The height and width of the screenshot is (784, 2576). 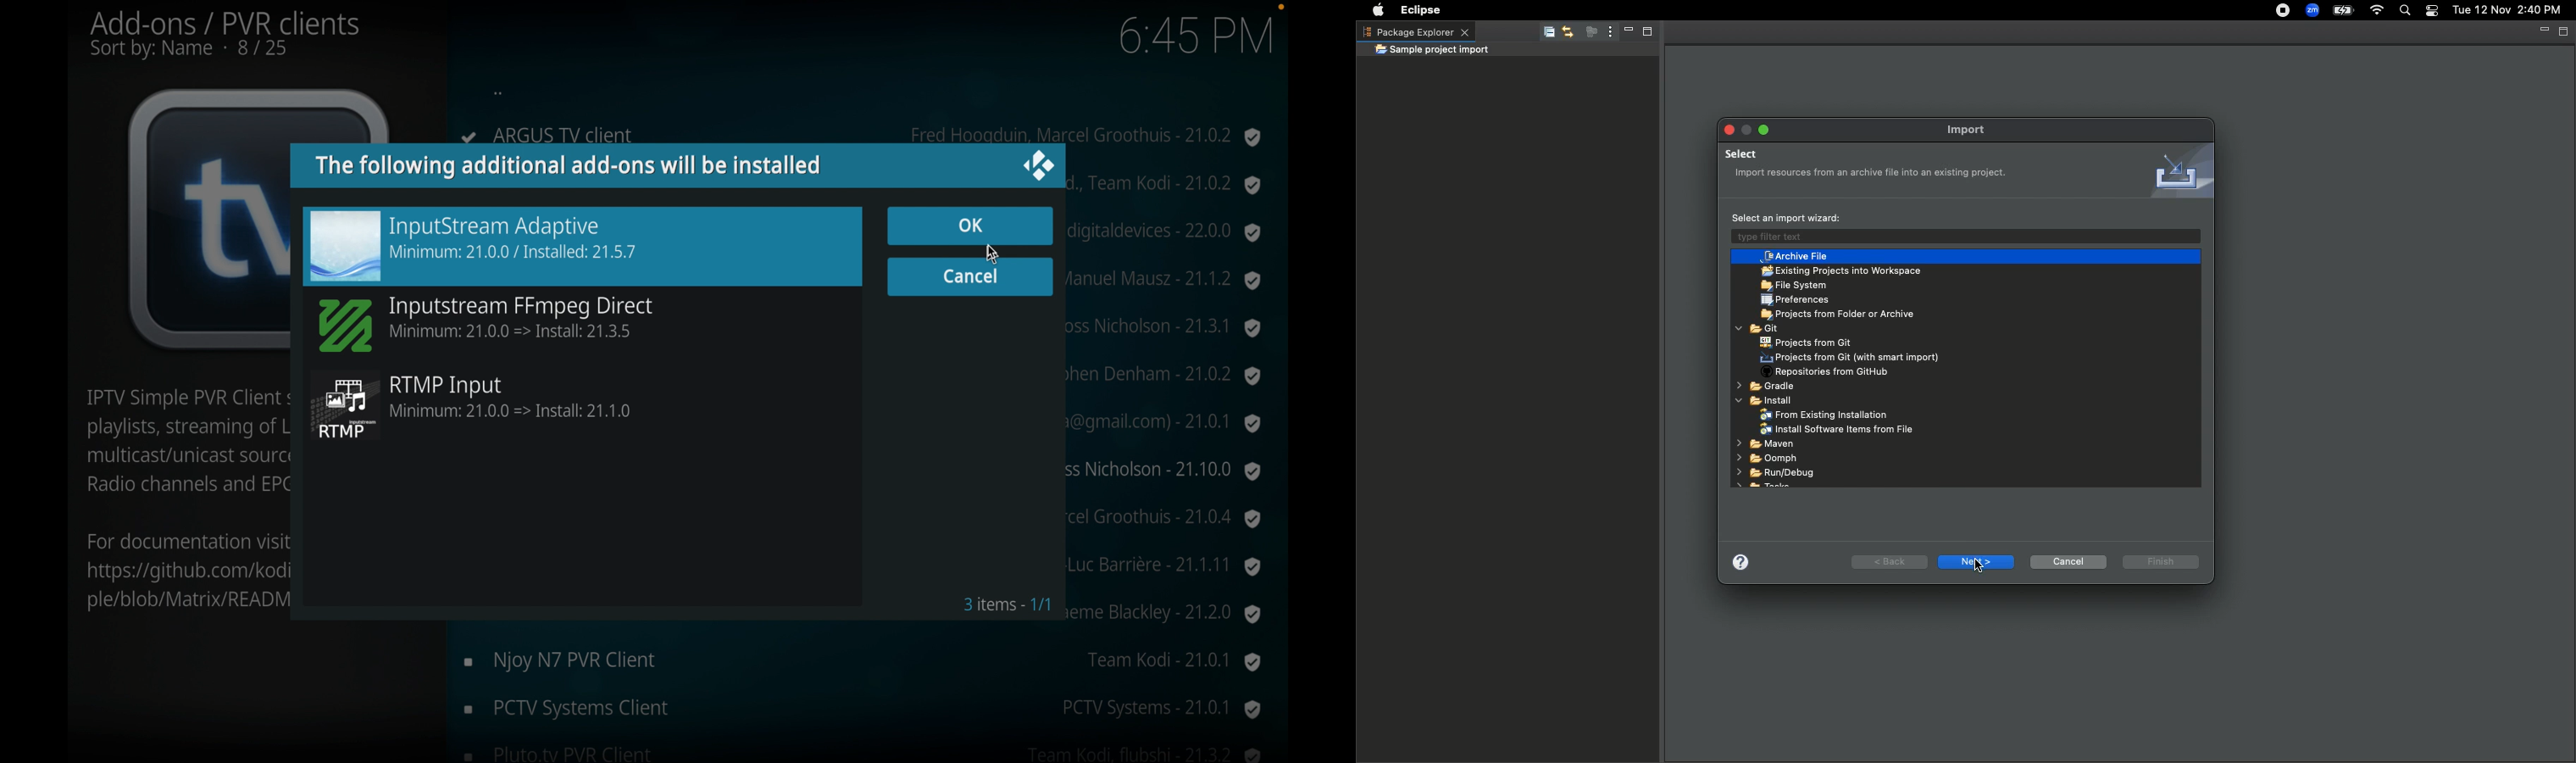 What do you see at coordinates (1415, 31) in the screenshot?
I see `Package explorer` at bounding box center [1415, 31].